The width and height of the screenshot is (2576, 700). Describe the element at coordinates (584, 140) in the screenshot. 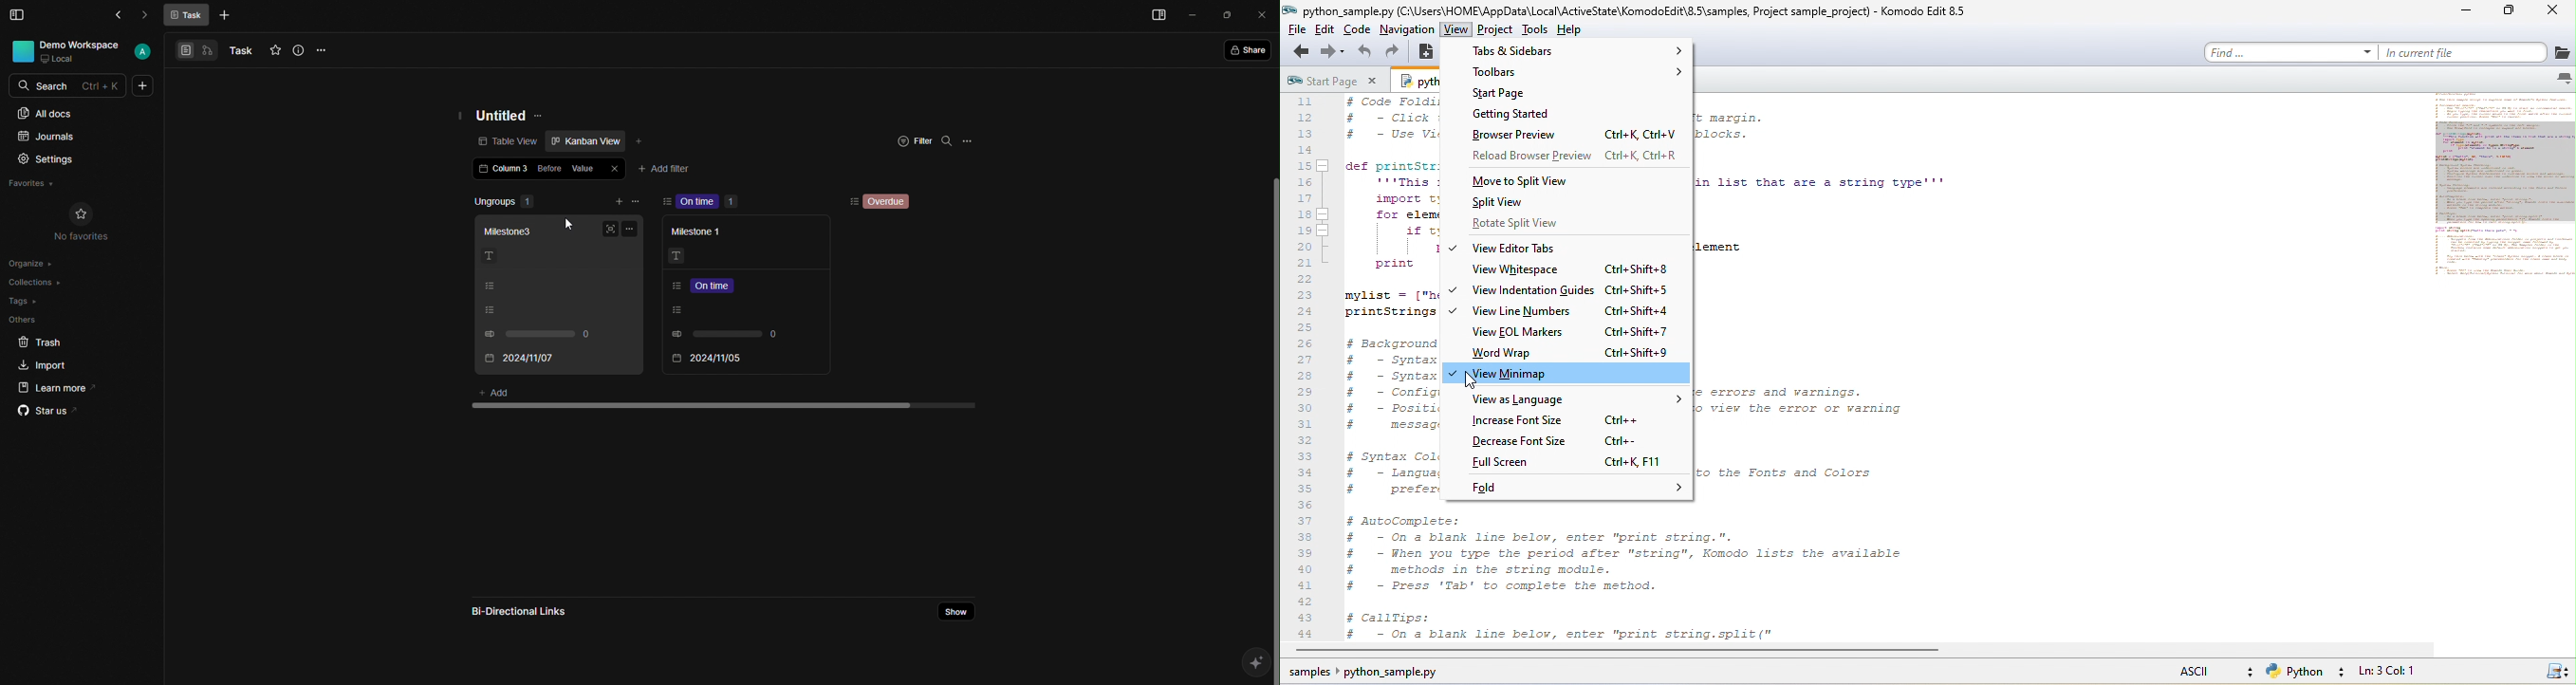

I see `Kanban view` at that location.